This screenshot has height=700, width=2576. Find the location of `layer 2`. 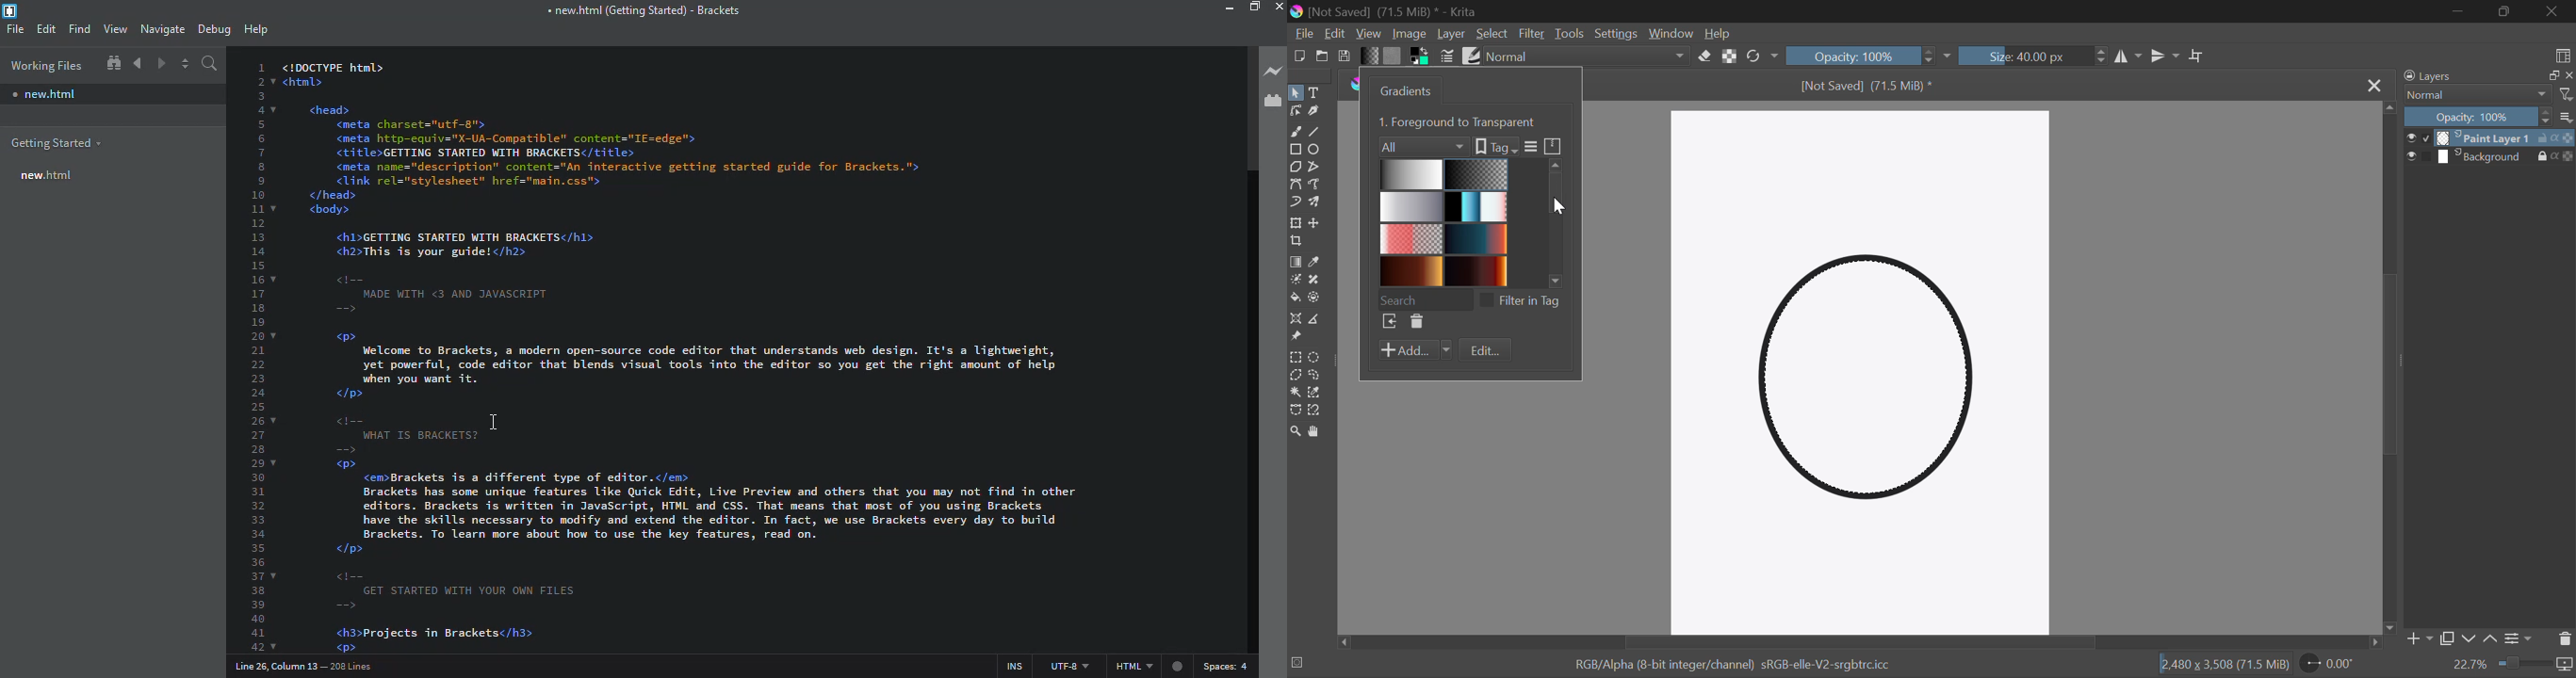

layer 2 is located at coordinates (2485, 157).